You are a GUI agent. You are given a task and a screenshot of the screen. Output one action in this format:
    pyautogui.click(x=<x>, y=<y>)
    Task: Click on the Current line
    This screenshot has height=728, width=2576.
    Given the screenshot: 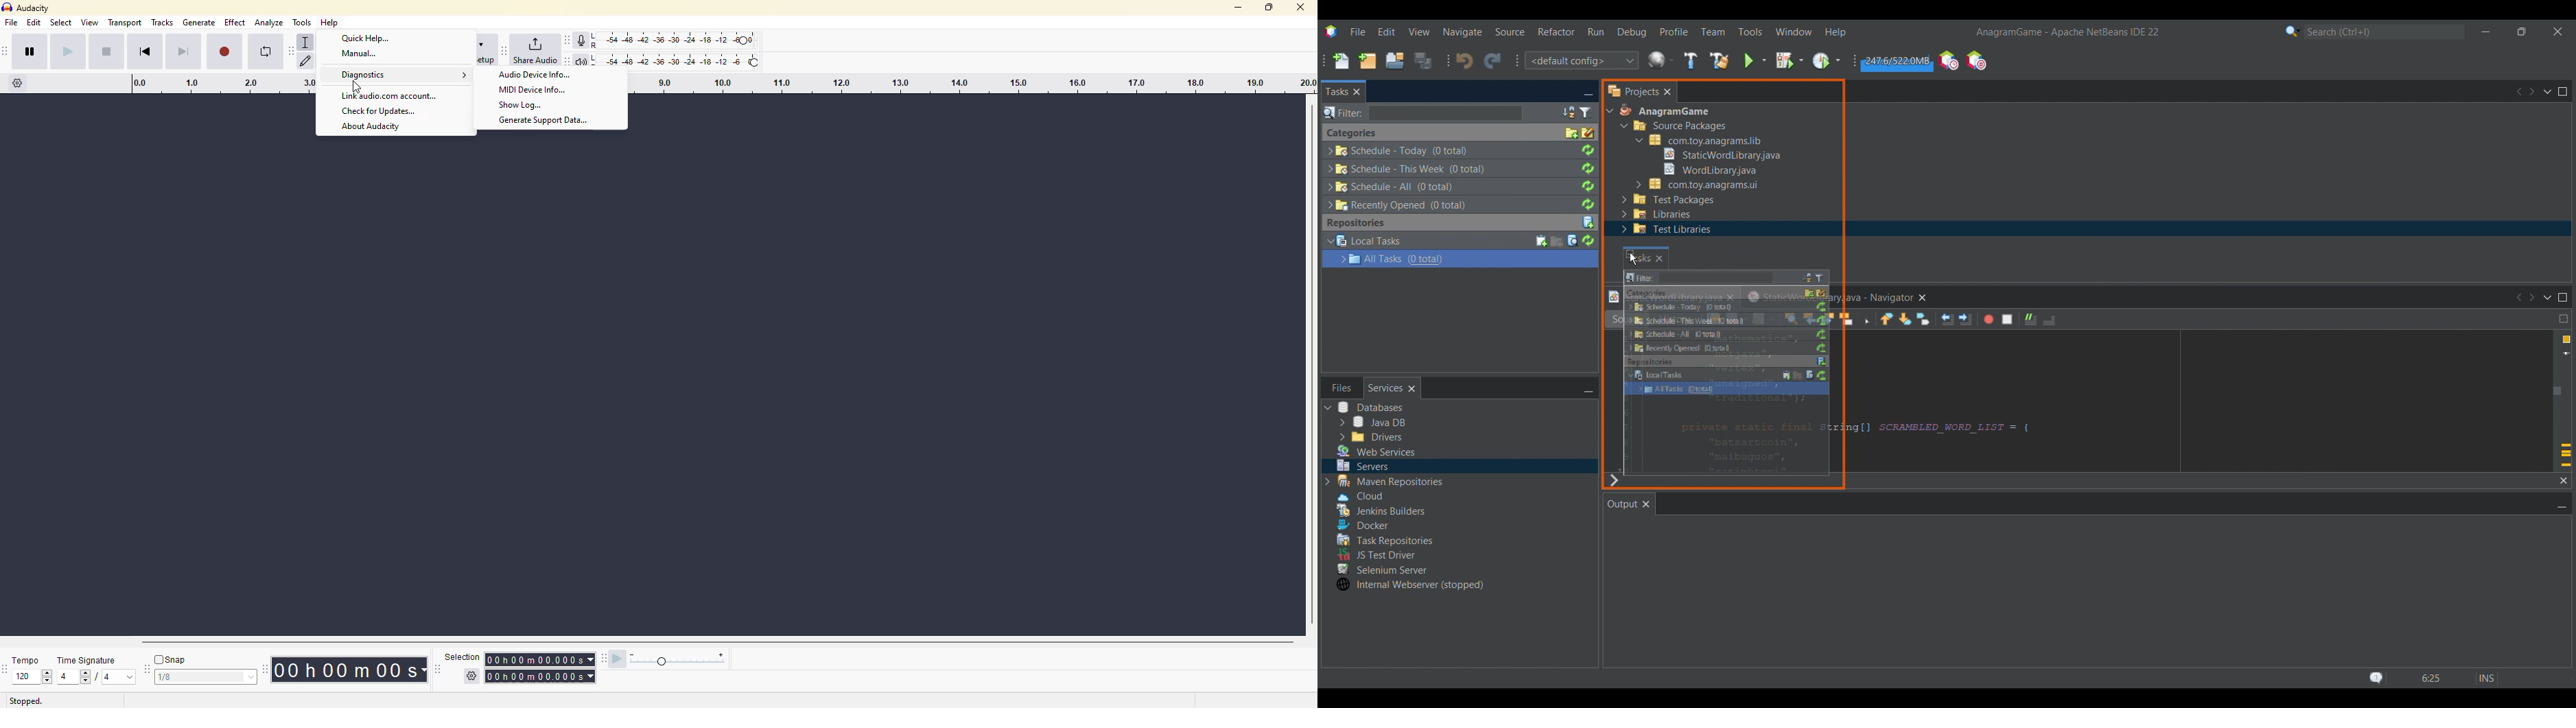 What is the action you would take?
    pyautogui.click(x=2567, y=353)
    